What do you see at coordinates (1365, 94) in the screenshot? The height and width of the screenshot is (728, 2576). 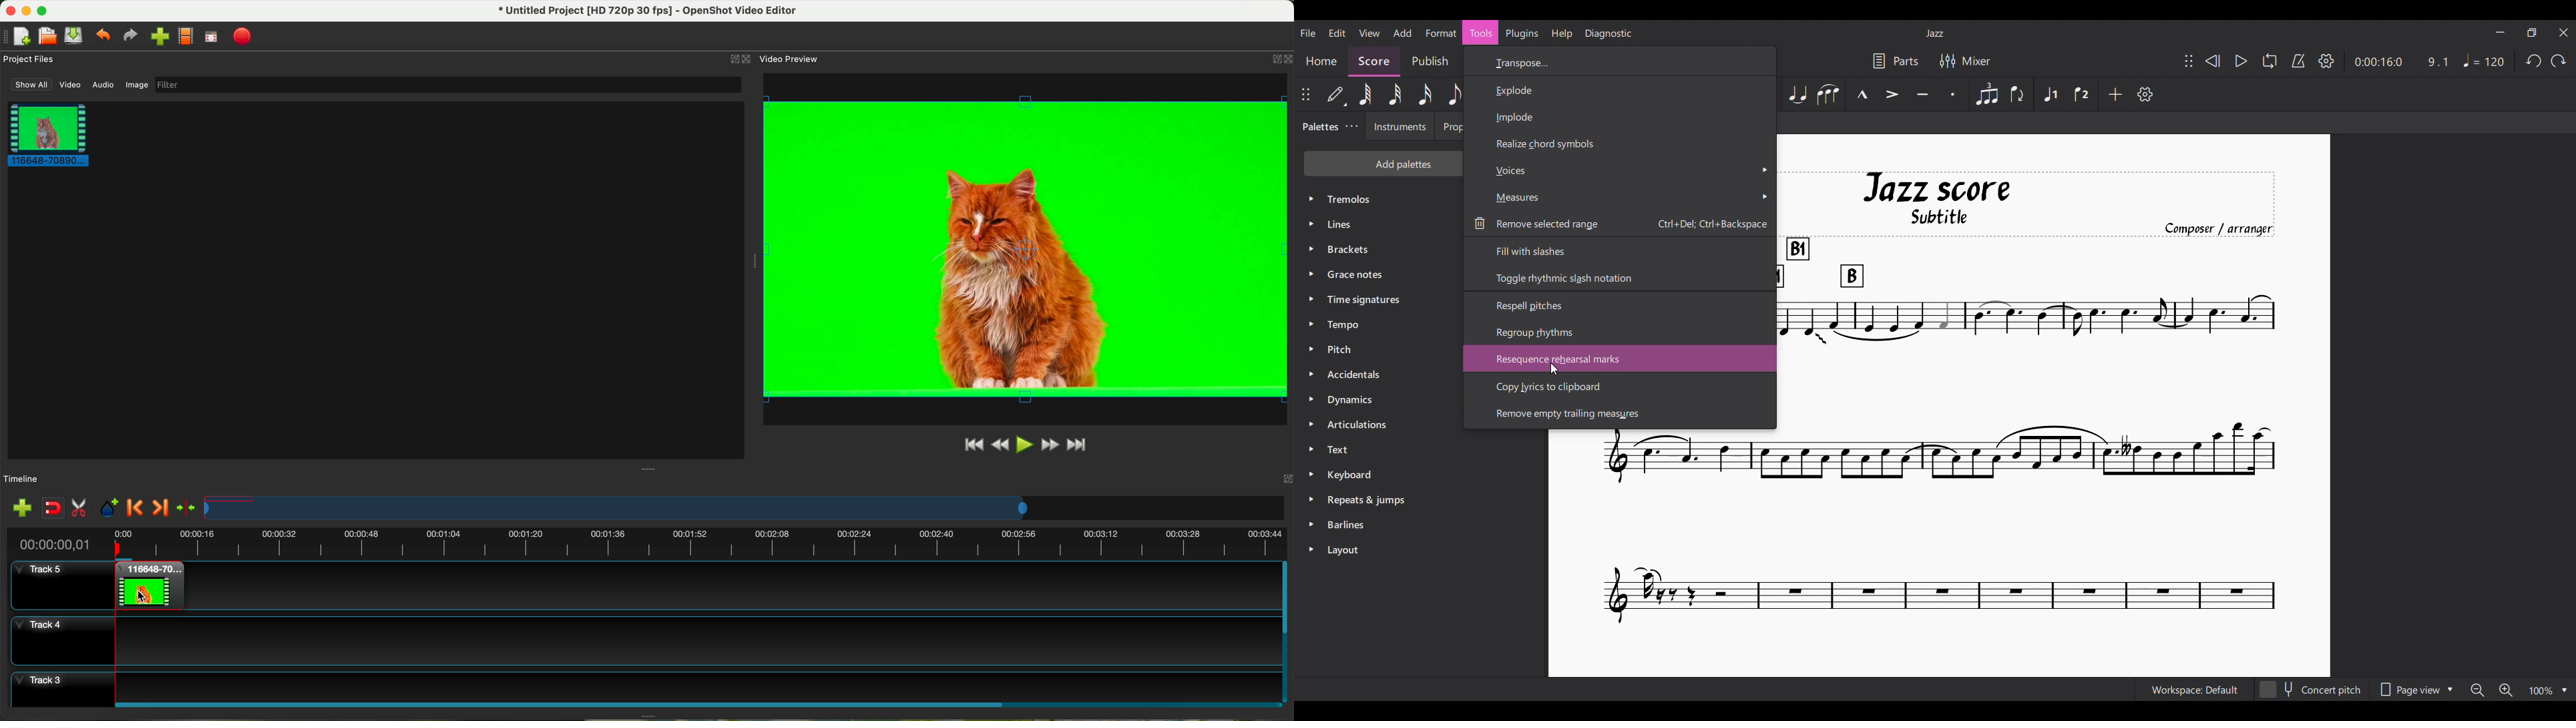 I see `64th note` at bounding box center [1365, 94].